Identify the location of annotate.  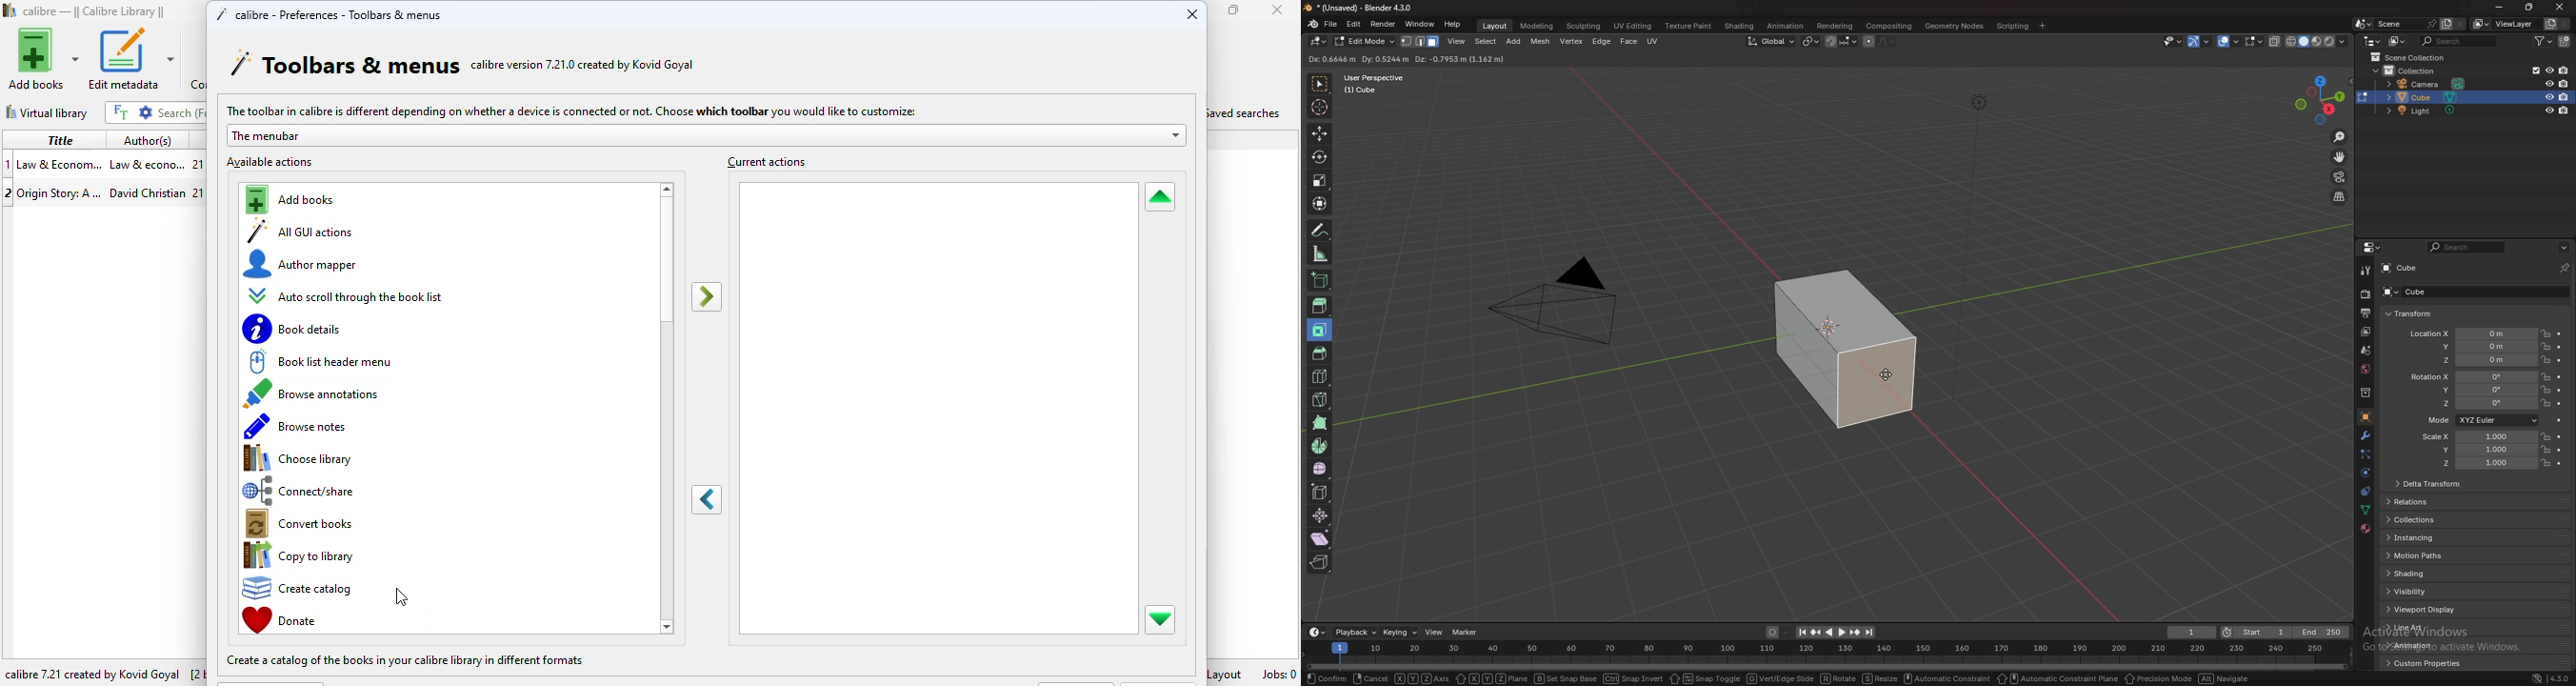
(1321, 230).